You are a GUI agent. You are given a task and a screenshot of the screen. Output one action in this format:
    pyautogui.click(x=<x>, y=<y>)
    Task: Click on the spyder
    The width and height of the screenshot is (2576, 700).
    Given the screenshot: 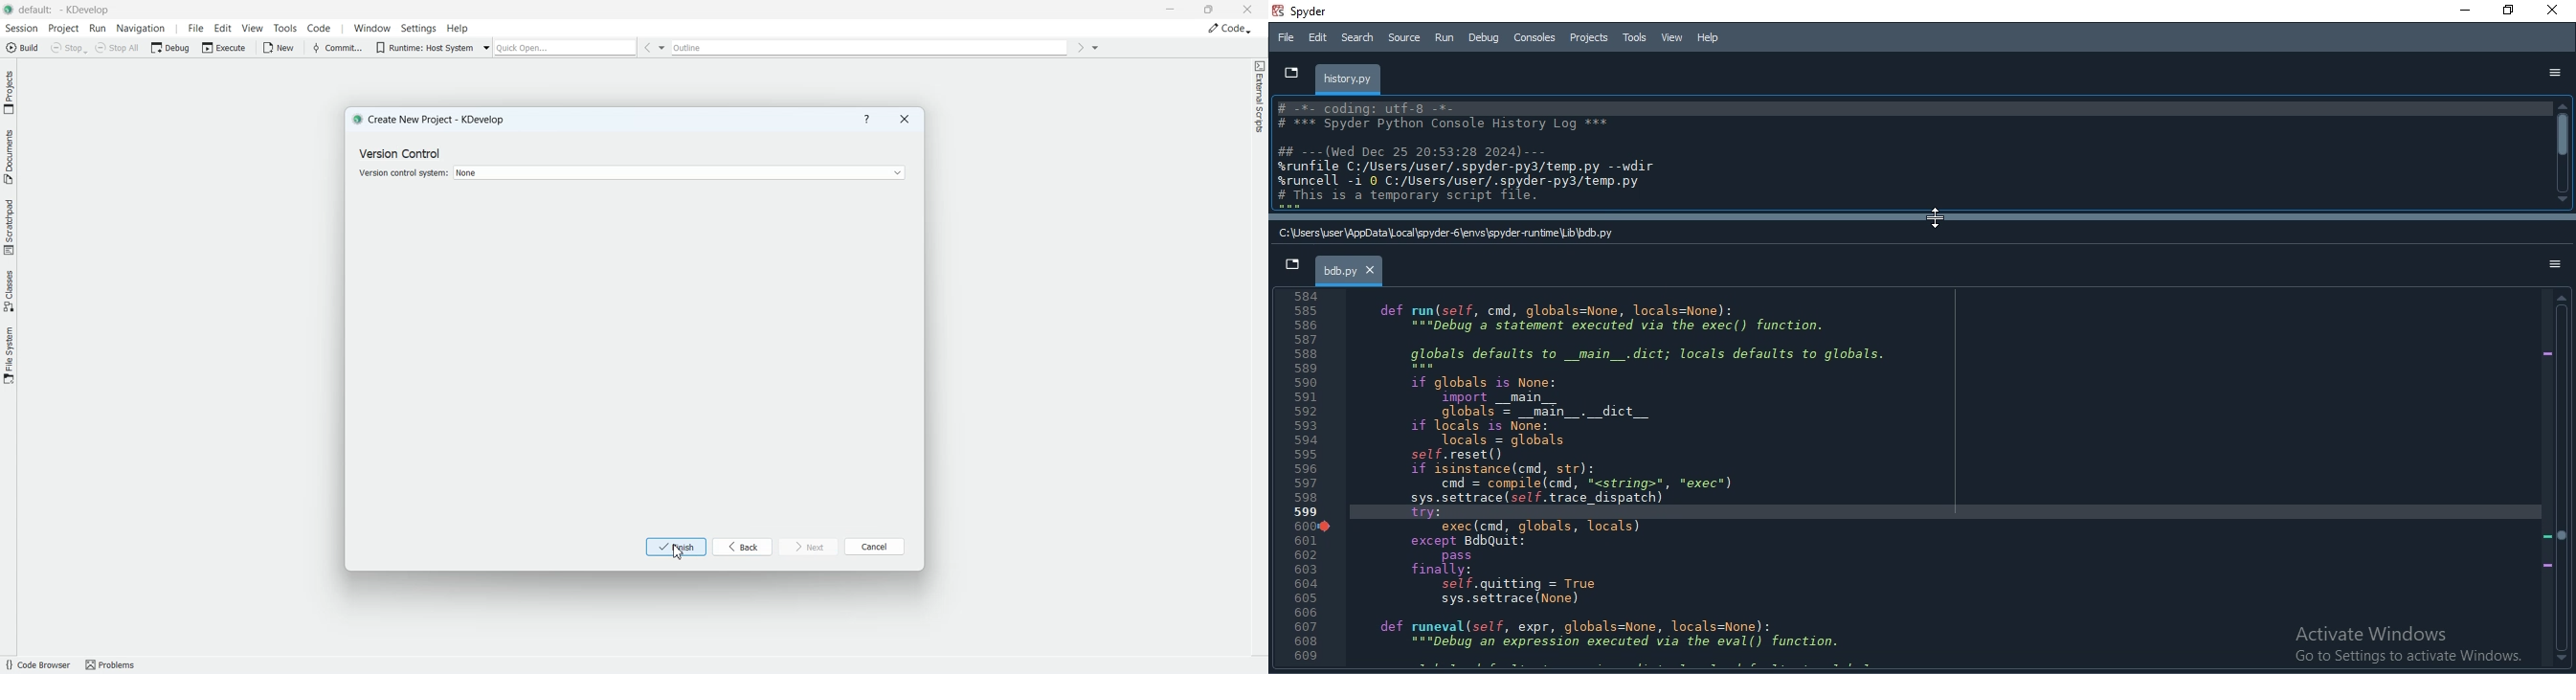 What is the action you would take?
    pyautogui.click(x=1310, y=12)
    